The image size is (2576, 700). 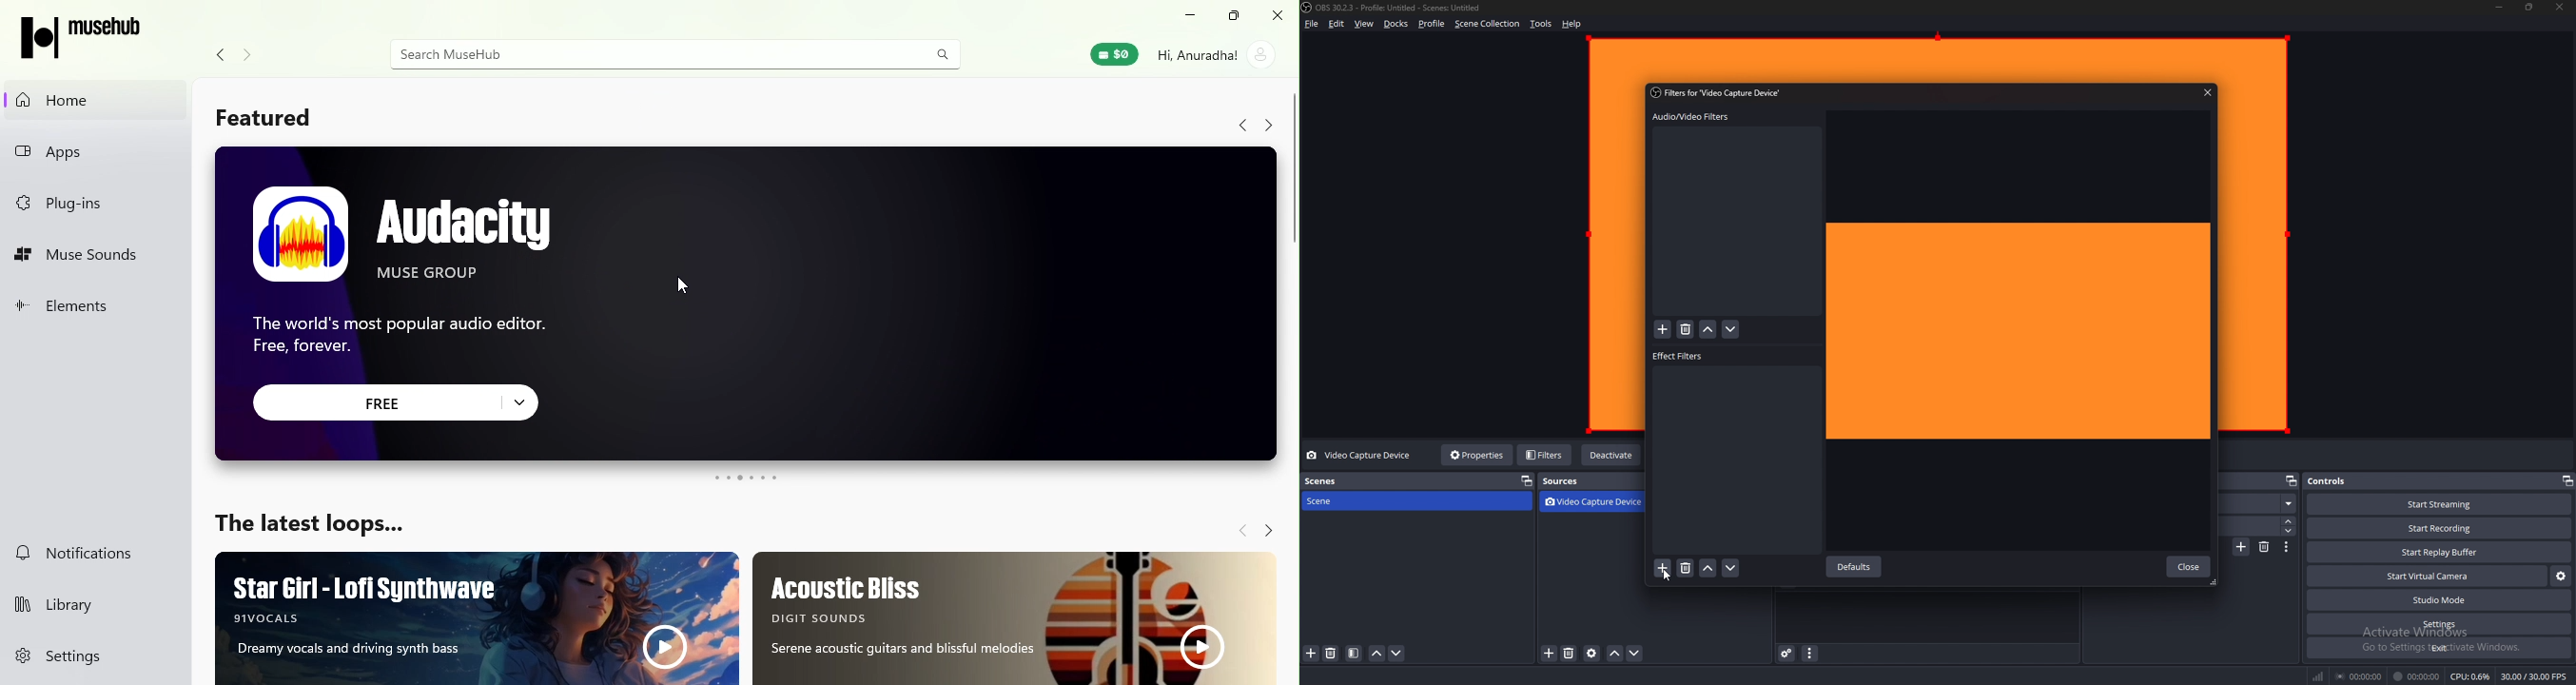 What do you see at coordinates (1690, 117) in the screenshot?
I see `audio video filter` at bounding box center [1690, 117].